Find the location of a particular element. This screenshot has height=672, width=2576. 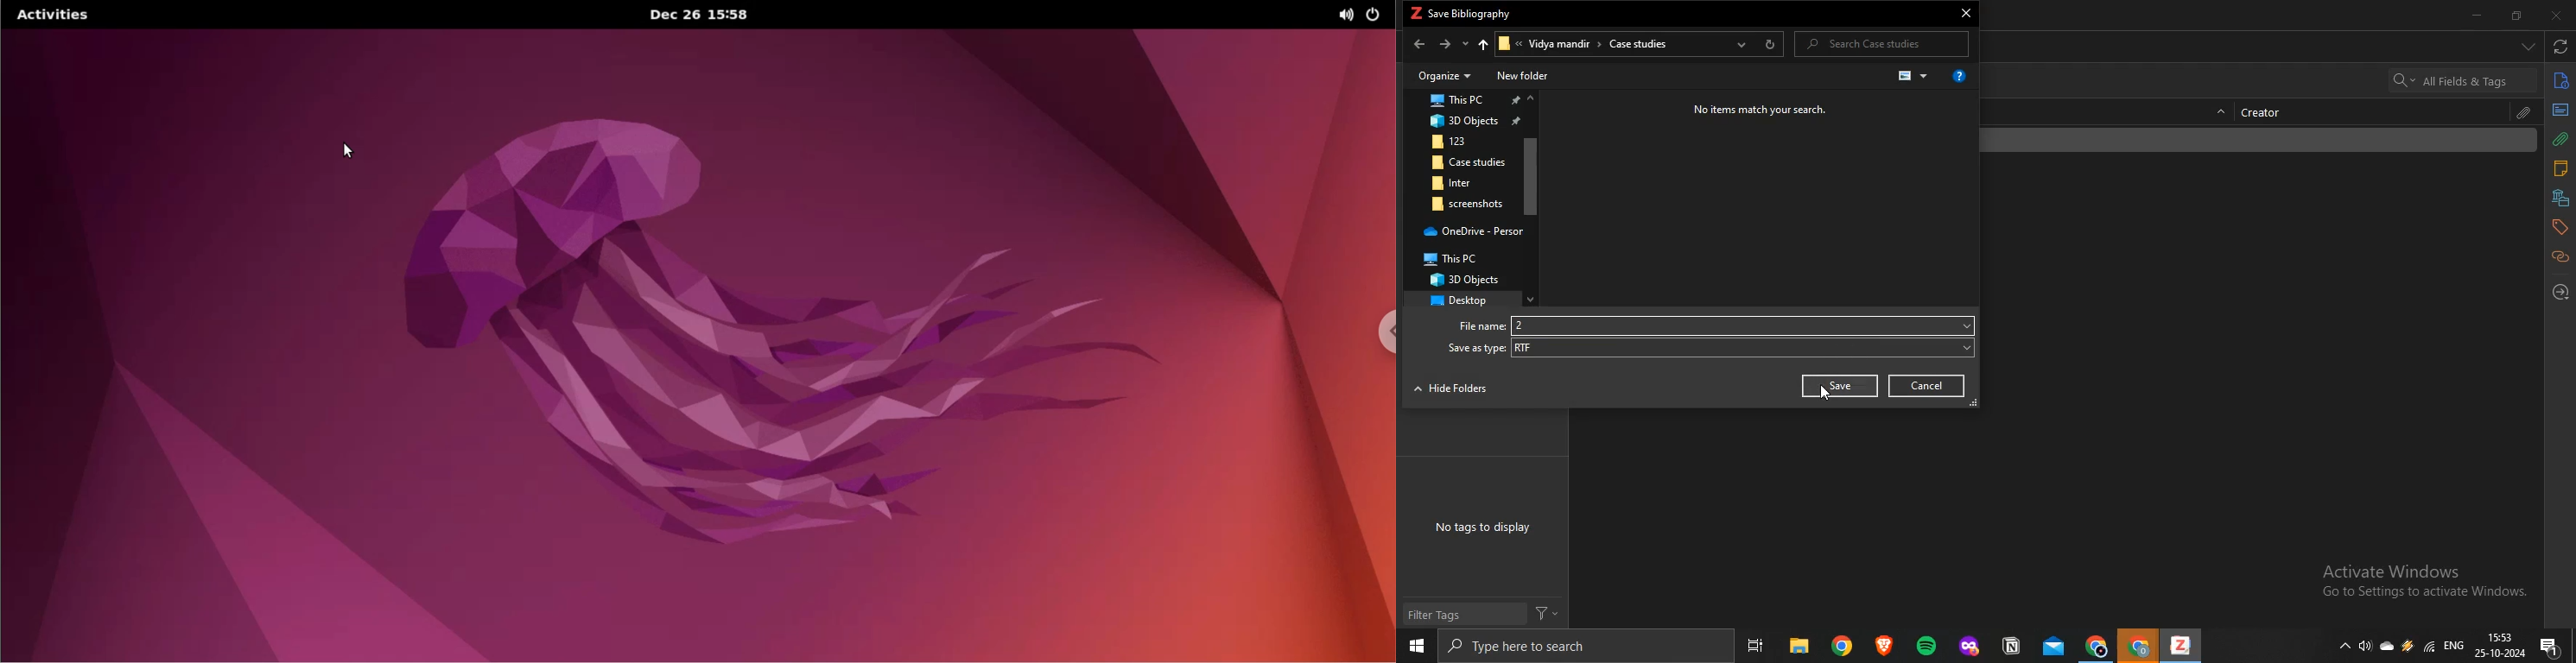

spotify is located at coordinates (1922, 644).